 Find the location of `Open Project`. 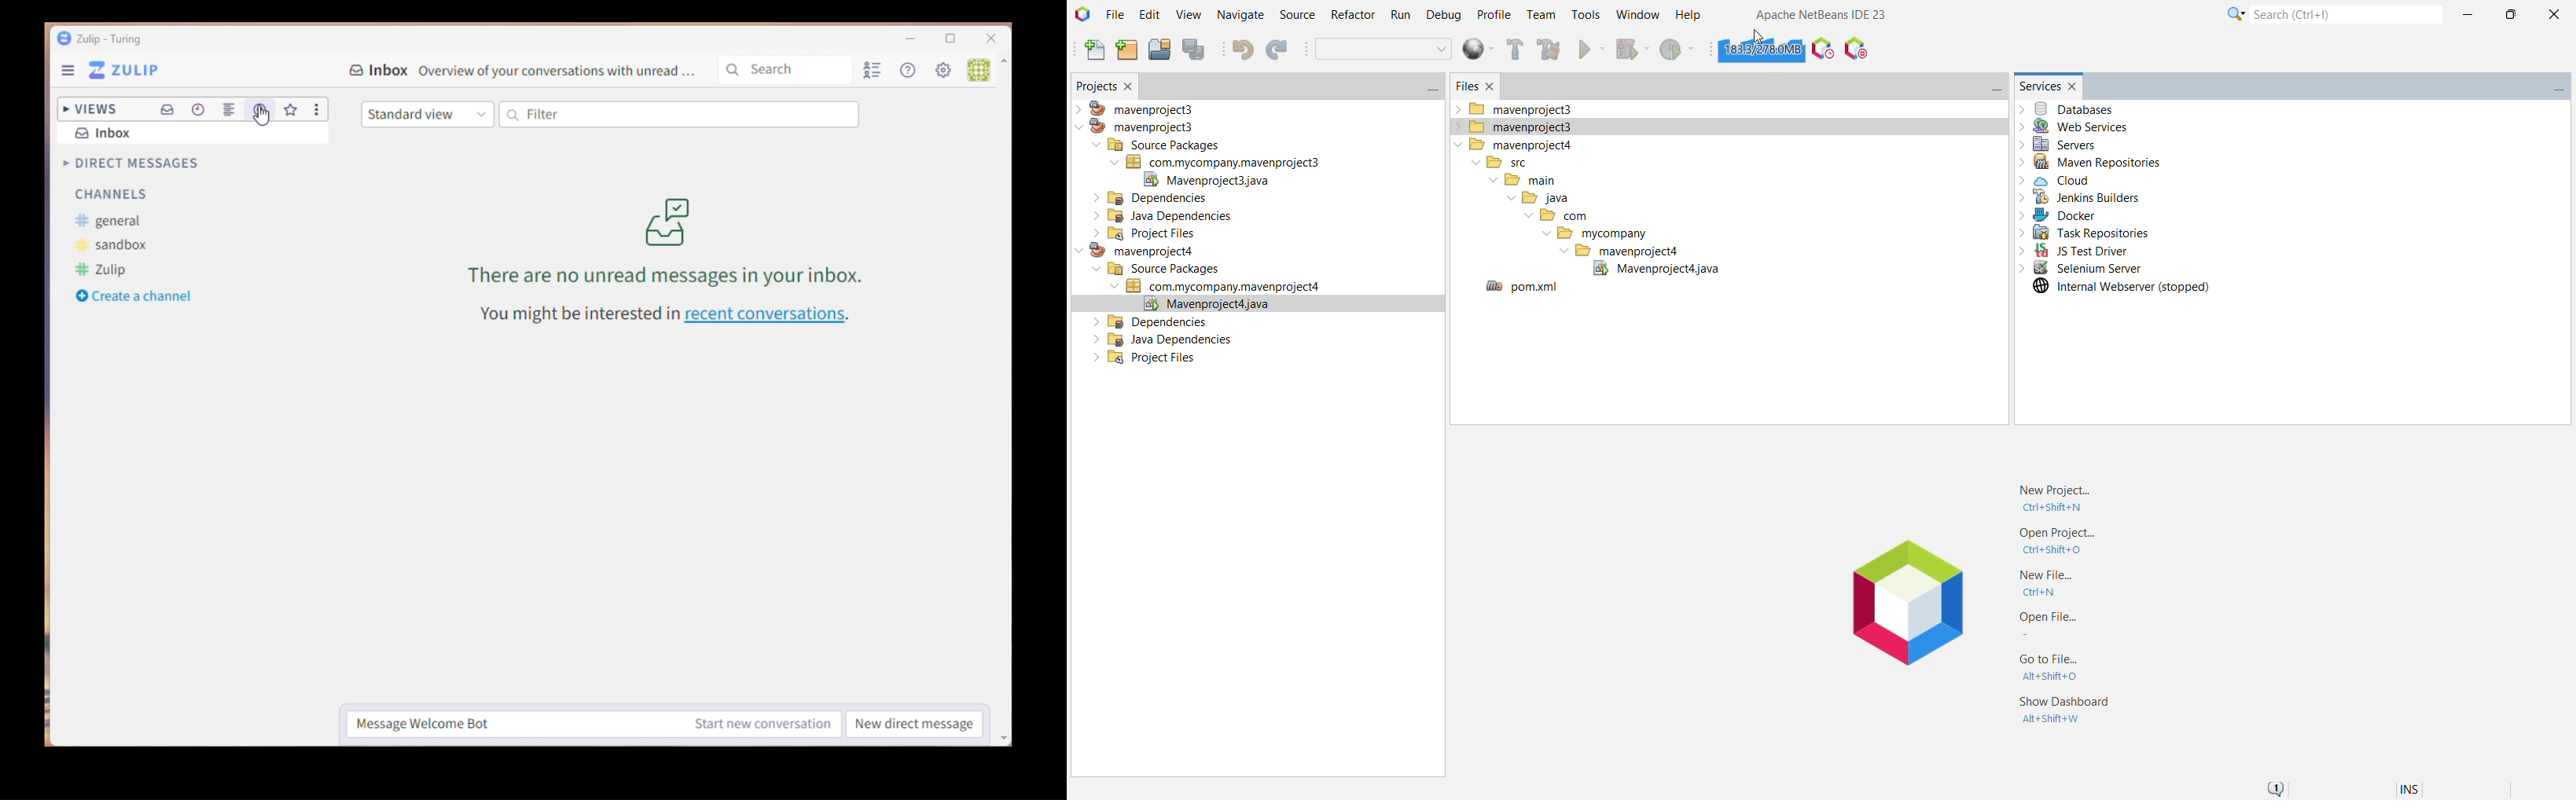

Open Project is located at coordinates (2055, 541).